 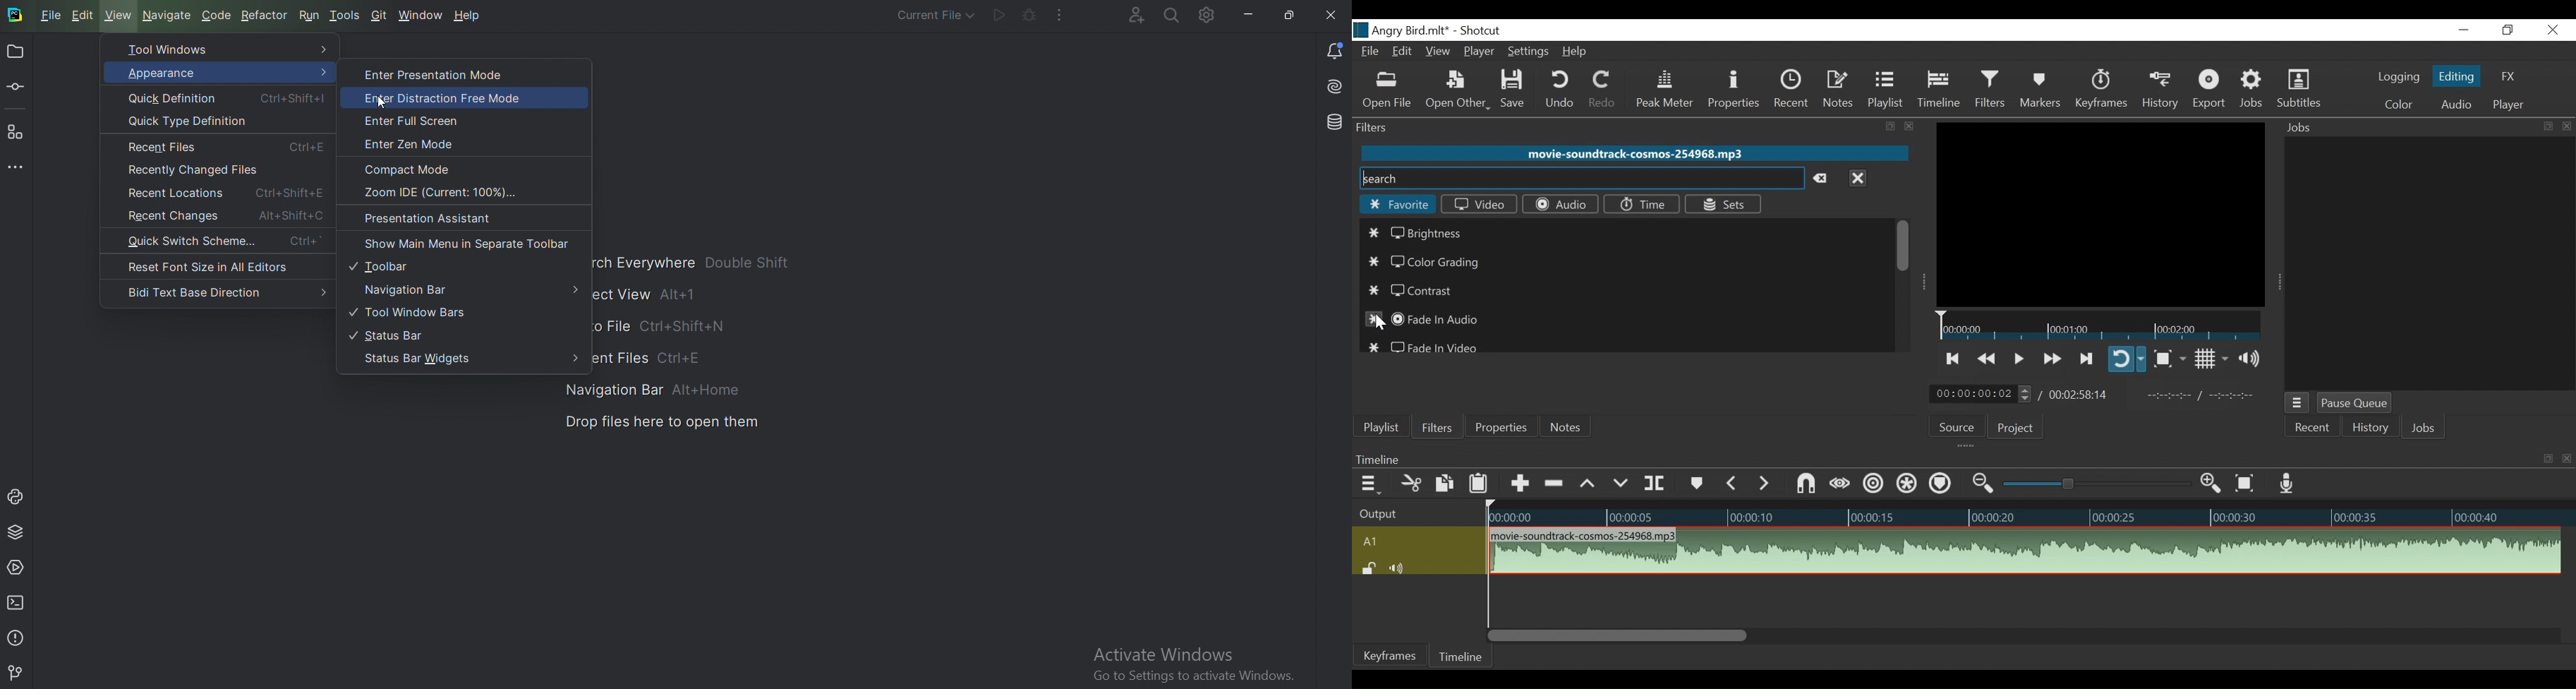 I want to click on Subtitles, so click(x=2299, y=89).